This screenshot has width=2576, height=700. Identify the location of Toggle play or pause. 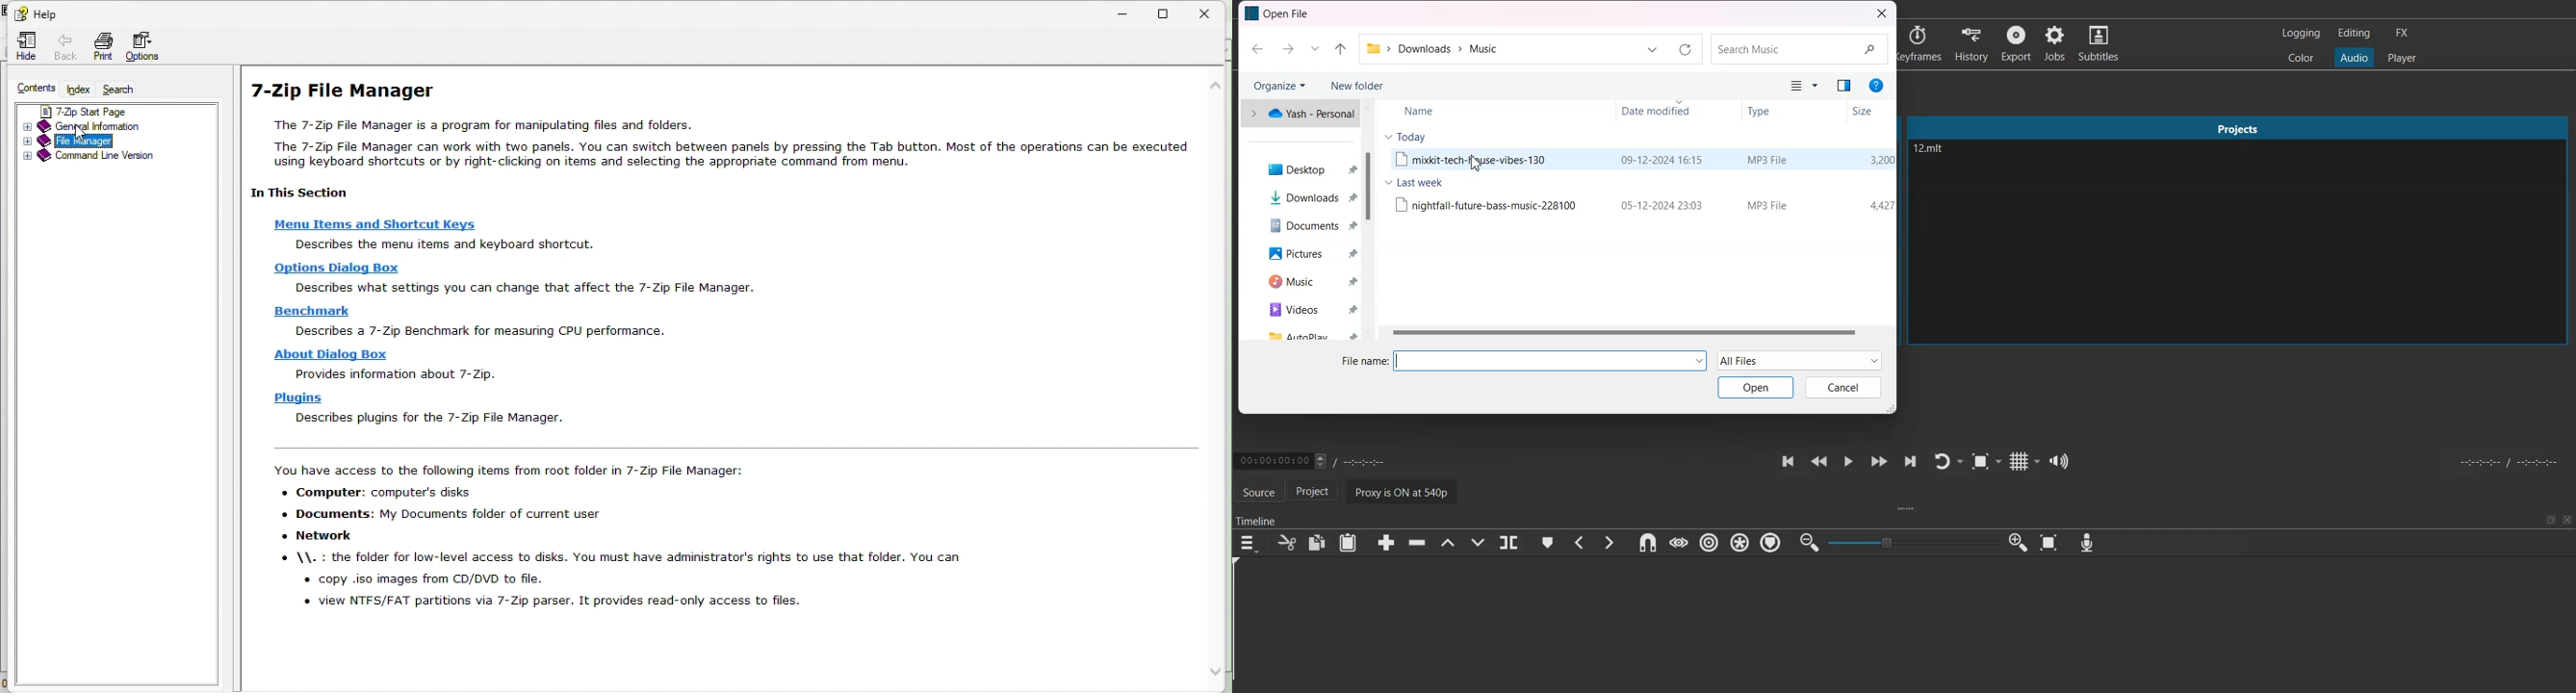
(1848, 461).